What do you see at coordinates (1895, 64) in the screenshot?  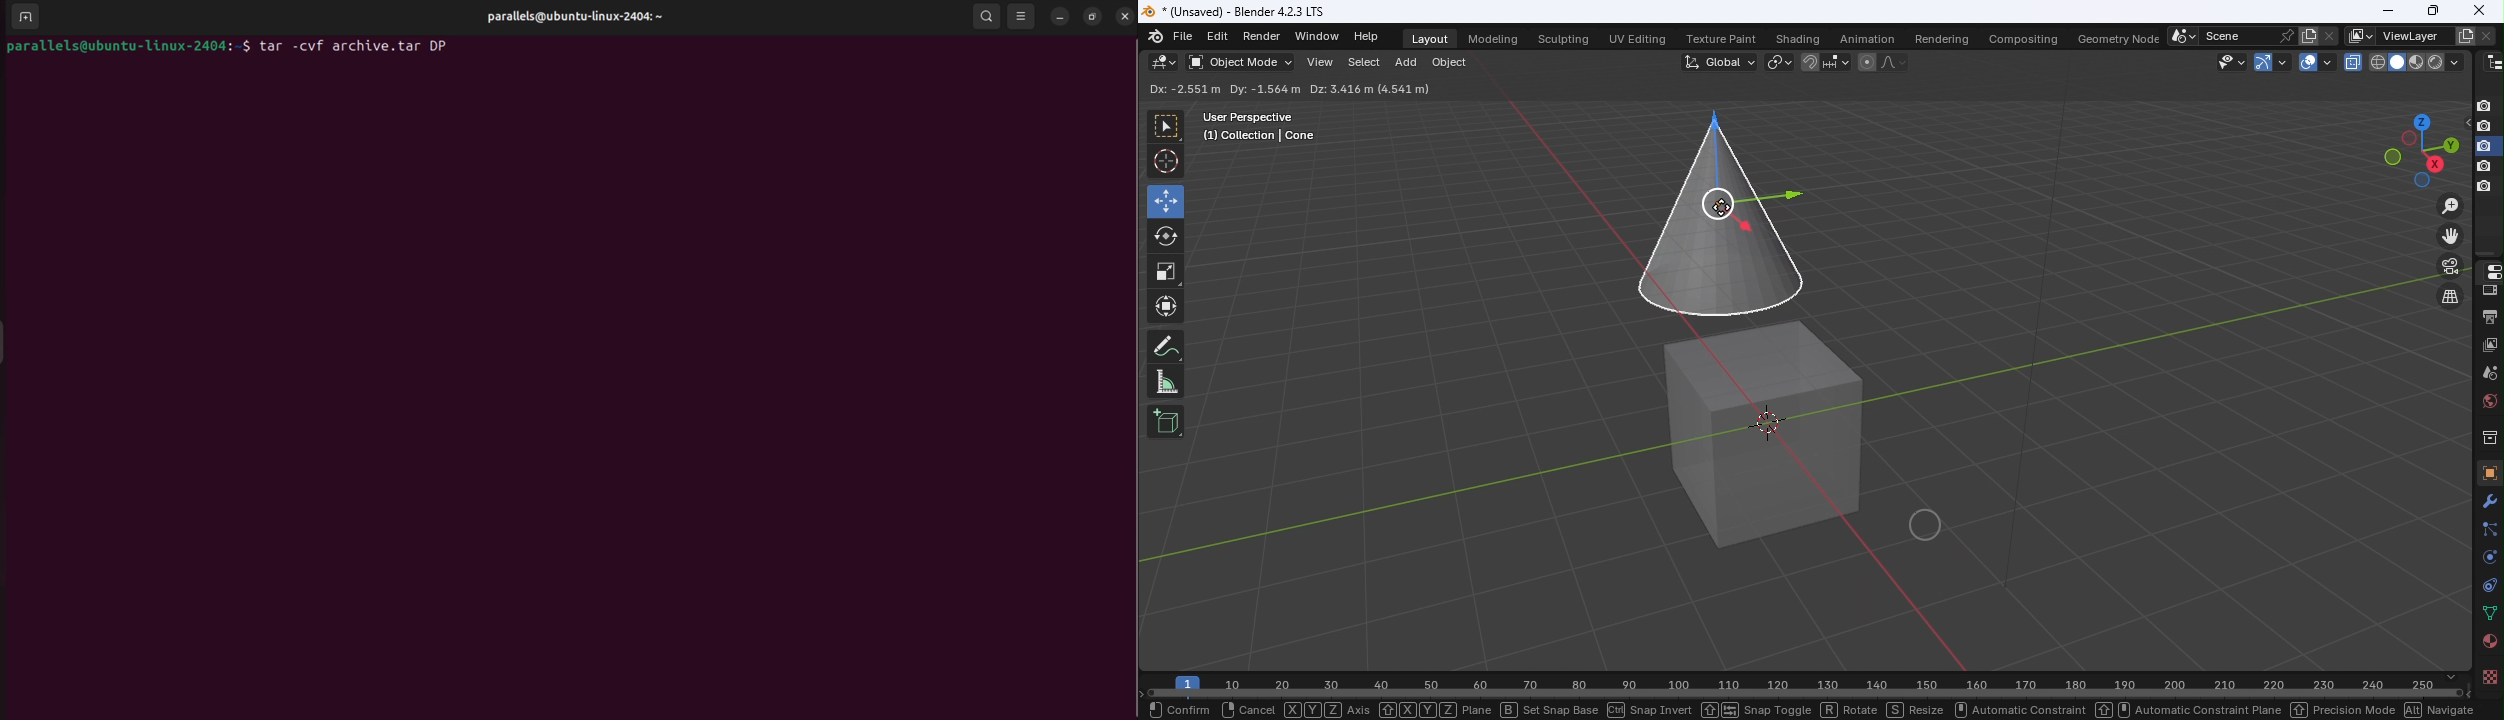 I see `Proportional editing falloff` at bounding box center [1895, 64].